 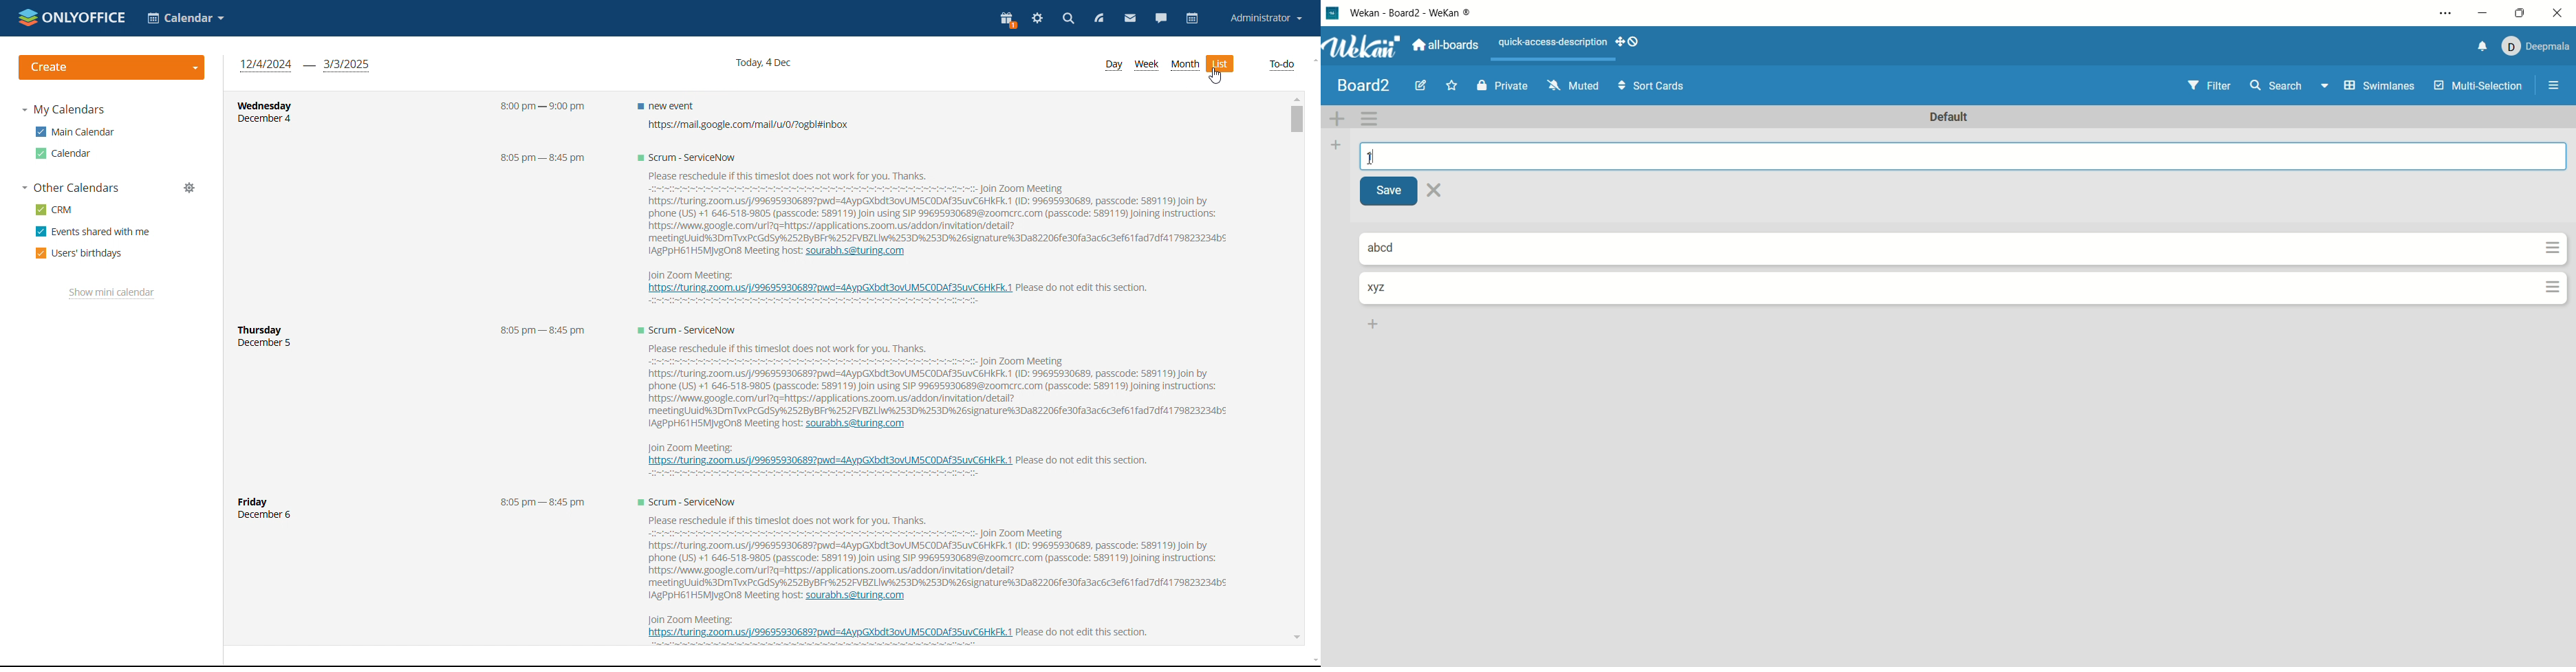 What do you see at coordinates (1417, 14) in the screenshot?
I see `wekan-wekan` at bounding box center [1417, 14].